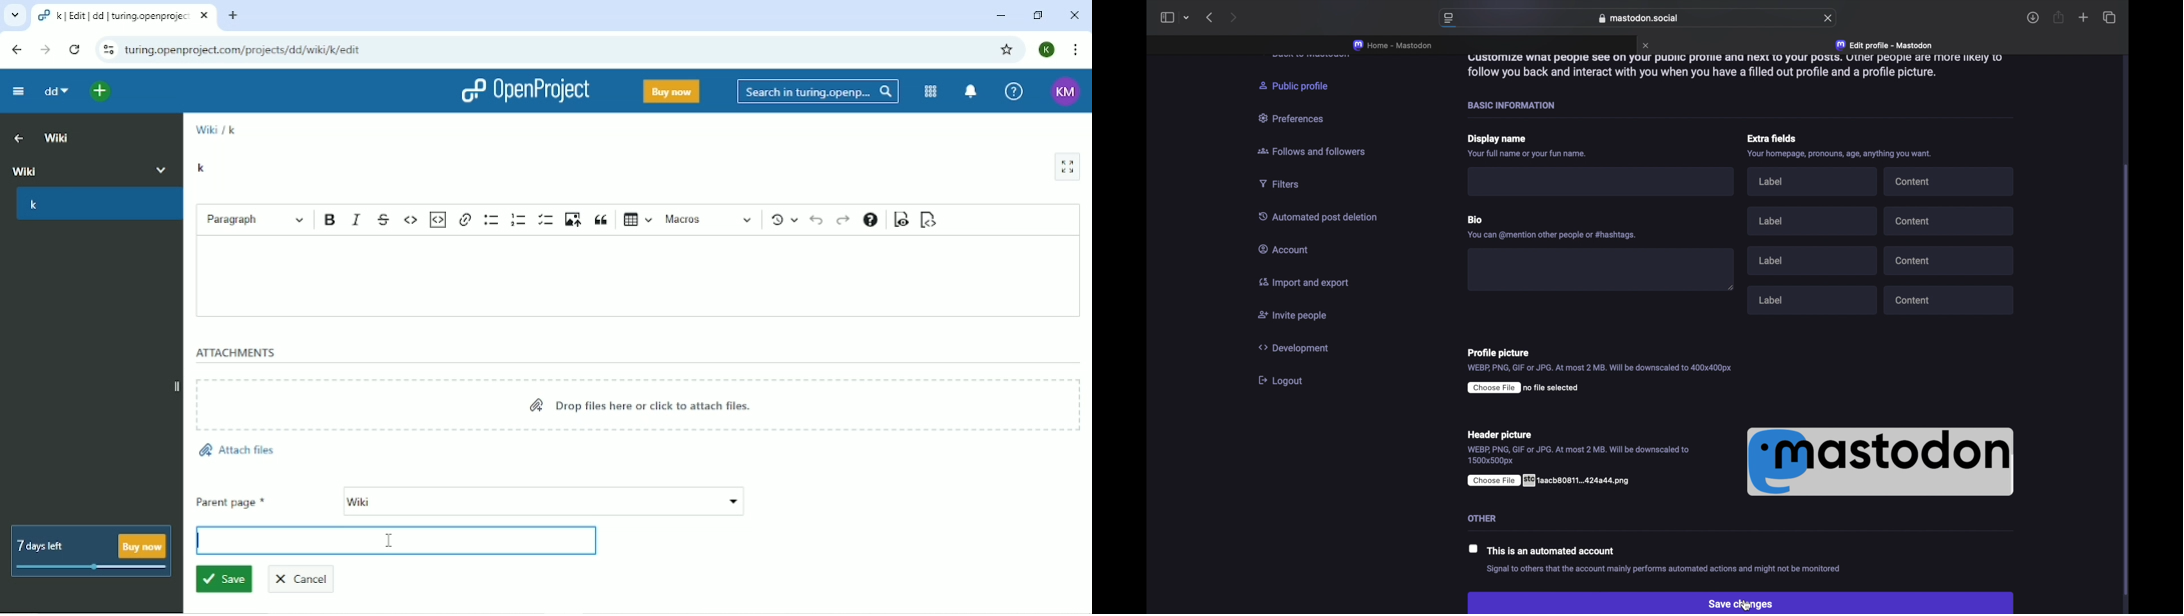 This screenshot has height=616, width=2184. I want to click on logout, so click(1289, 379).